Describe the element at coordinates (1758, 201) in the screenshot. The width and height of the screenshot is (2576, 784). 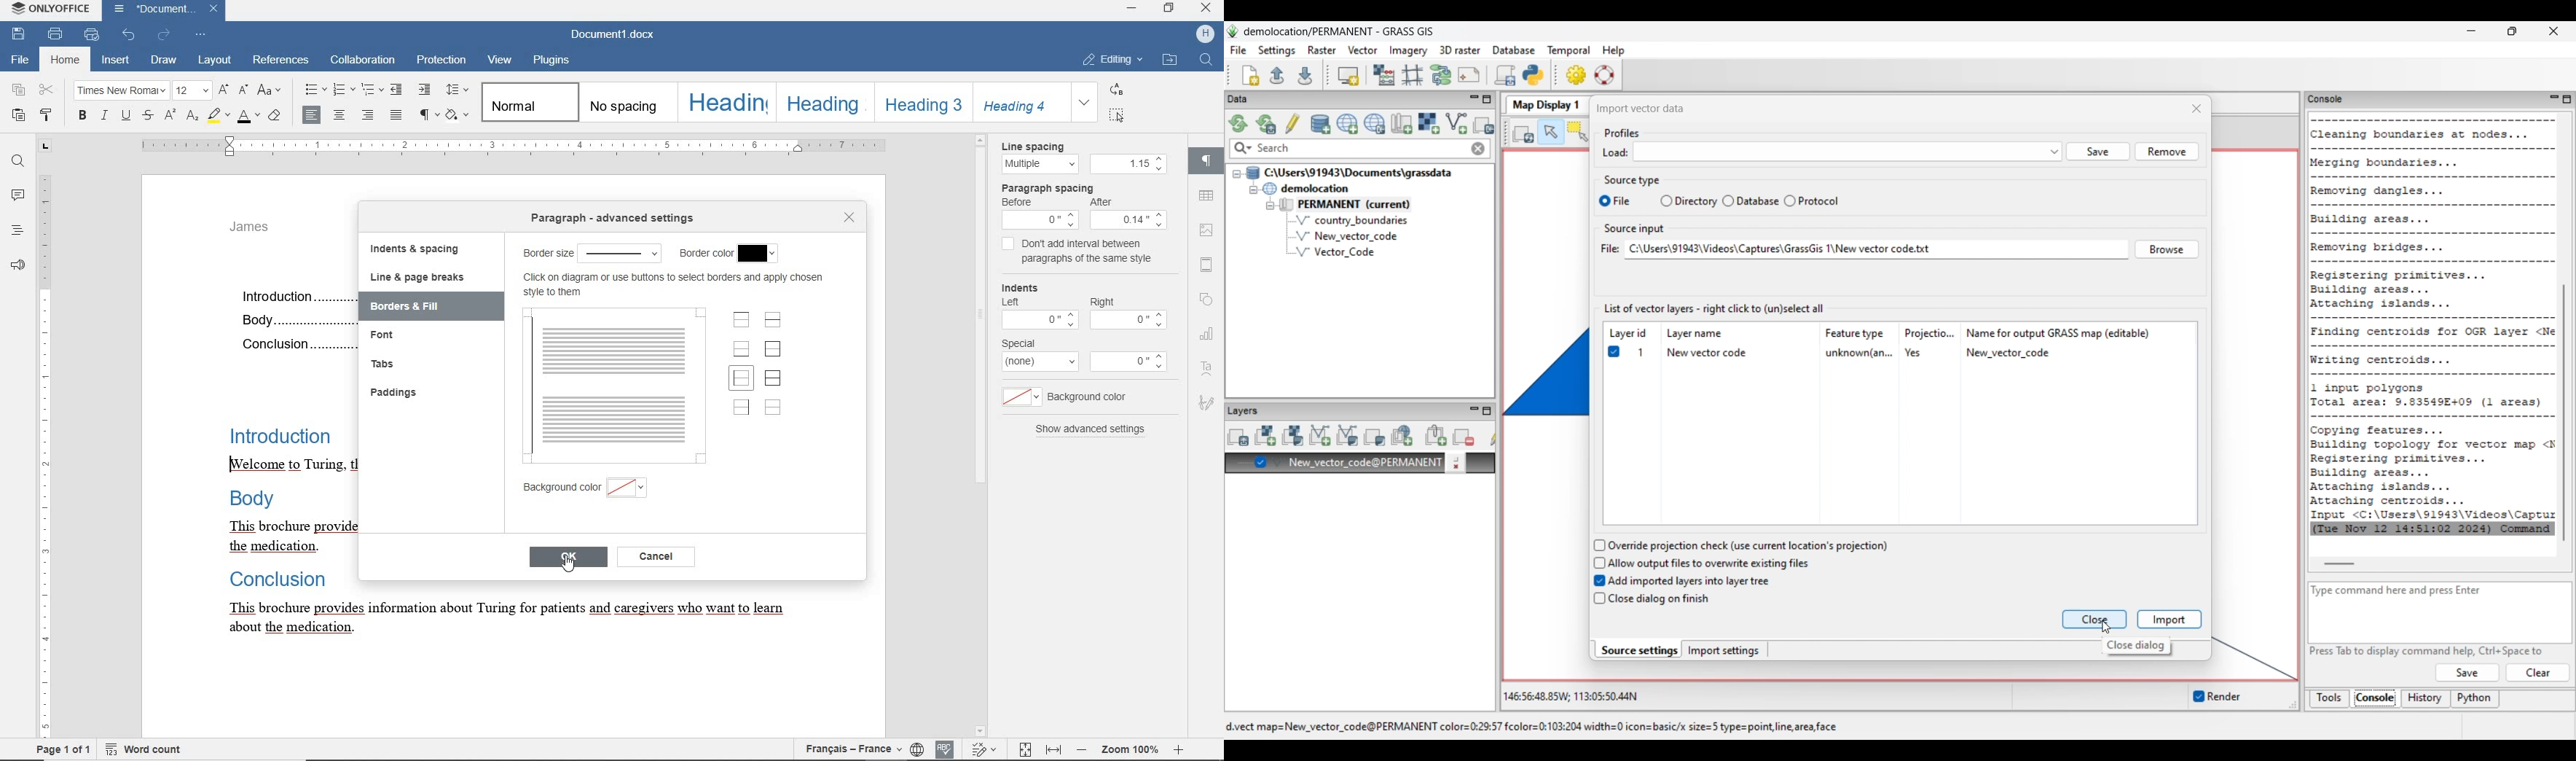
I see `Database` at that location.